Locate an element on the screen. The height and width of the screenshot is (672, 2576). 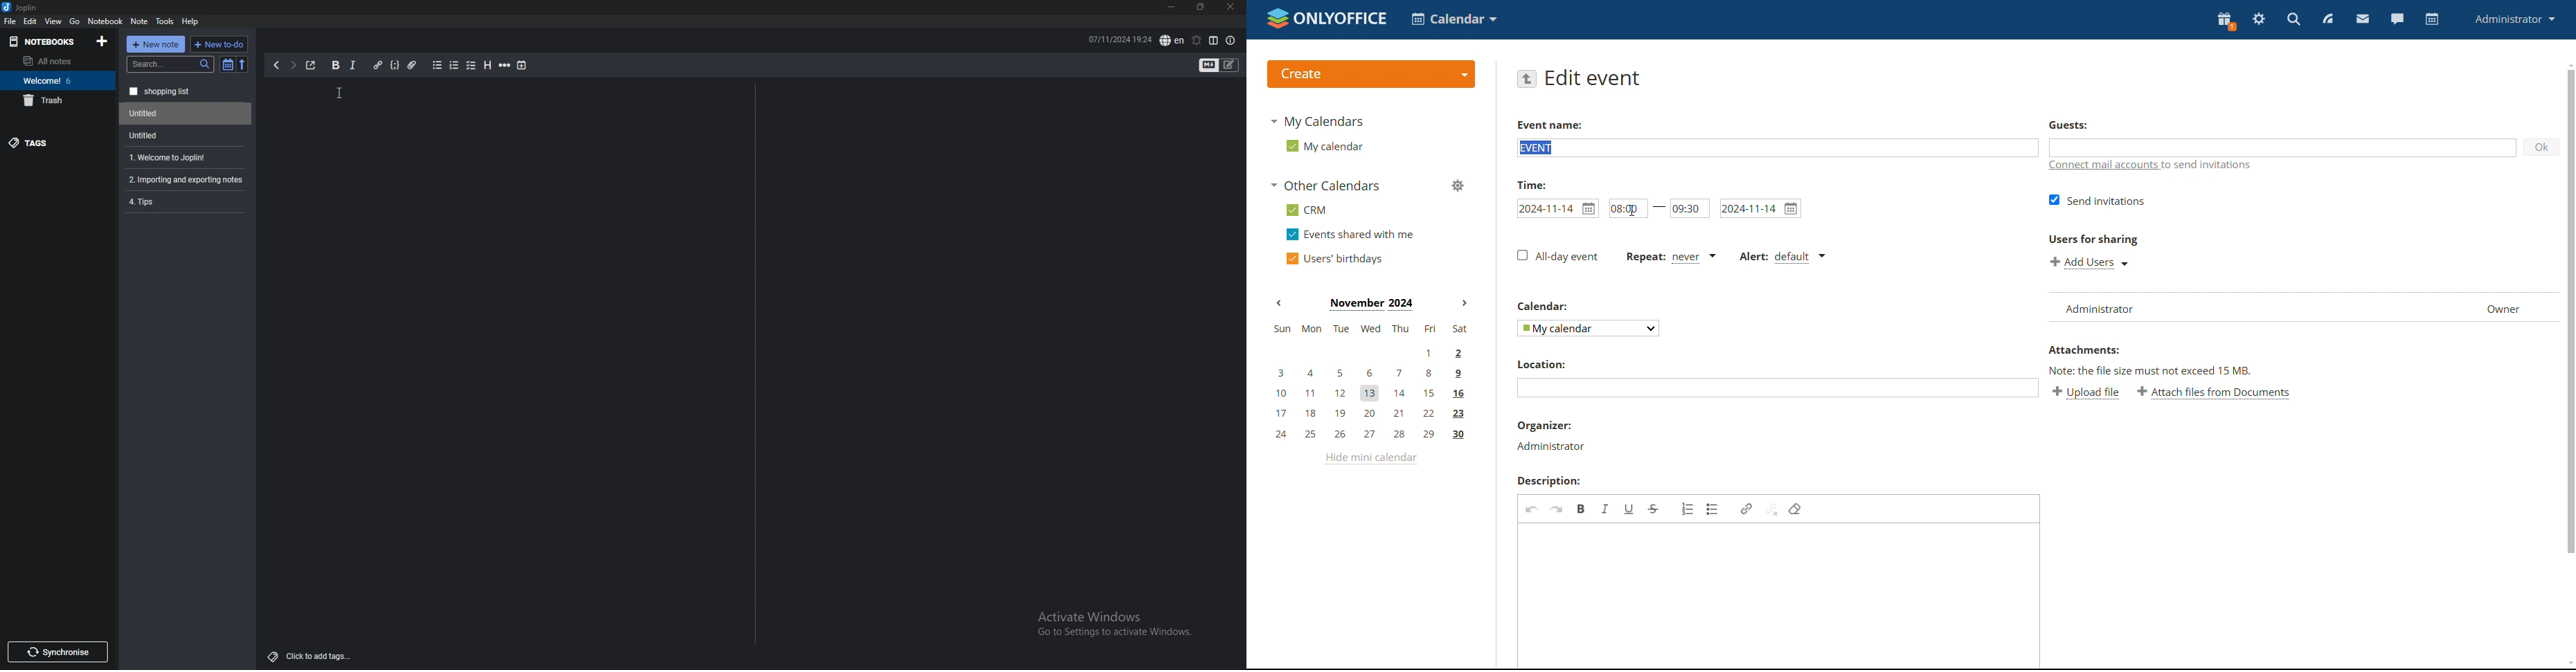
note properties is located at coordinates (1232, 41).